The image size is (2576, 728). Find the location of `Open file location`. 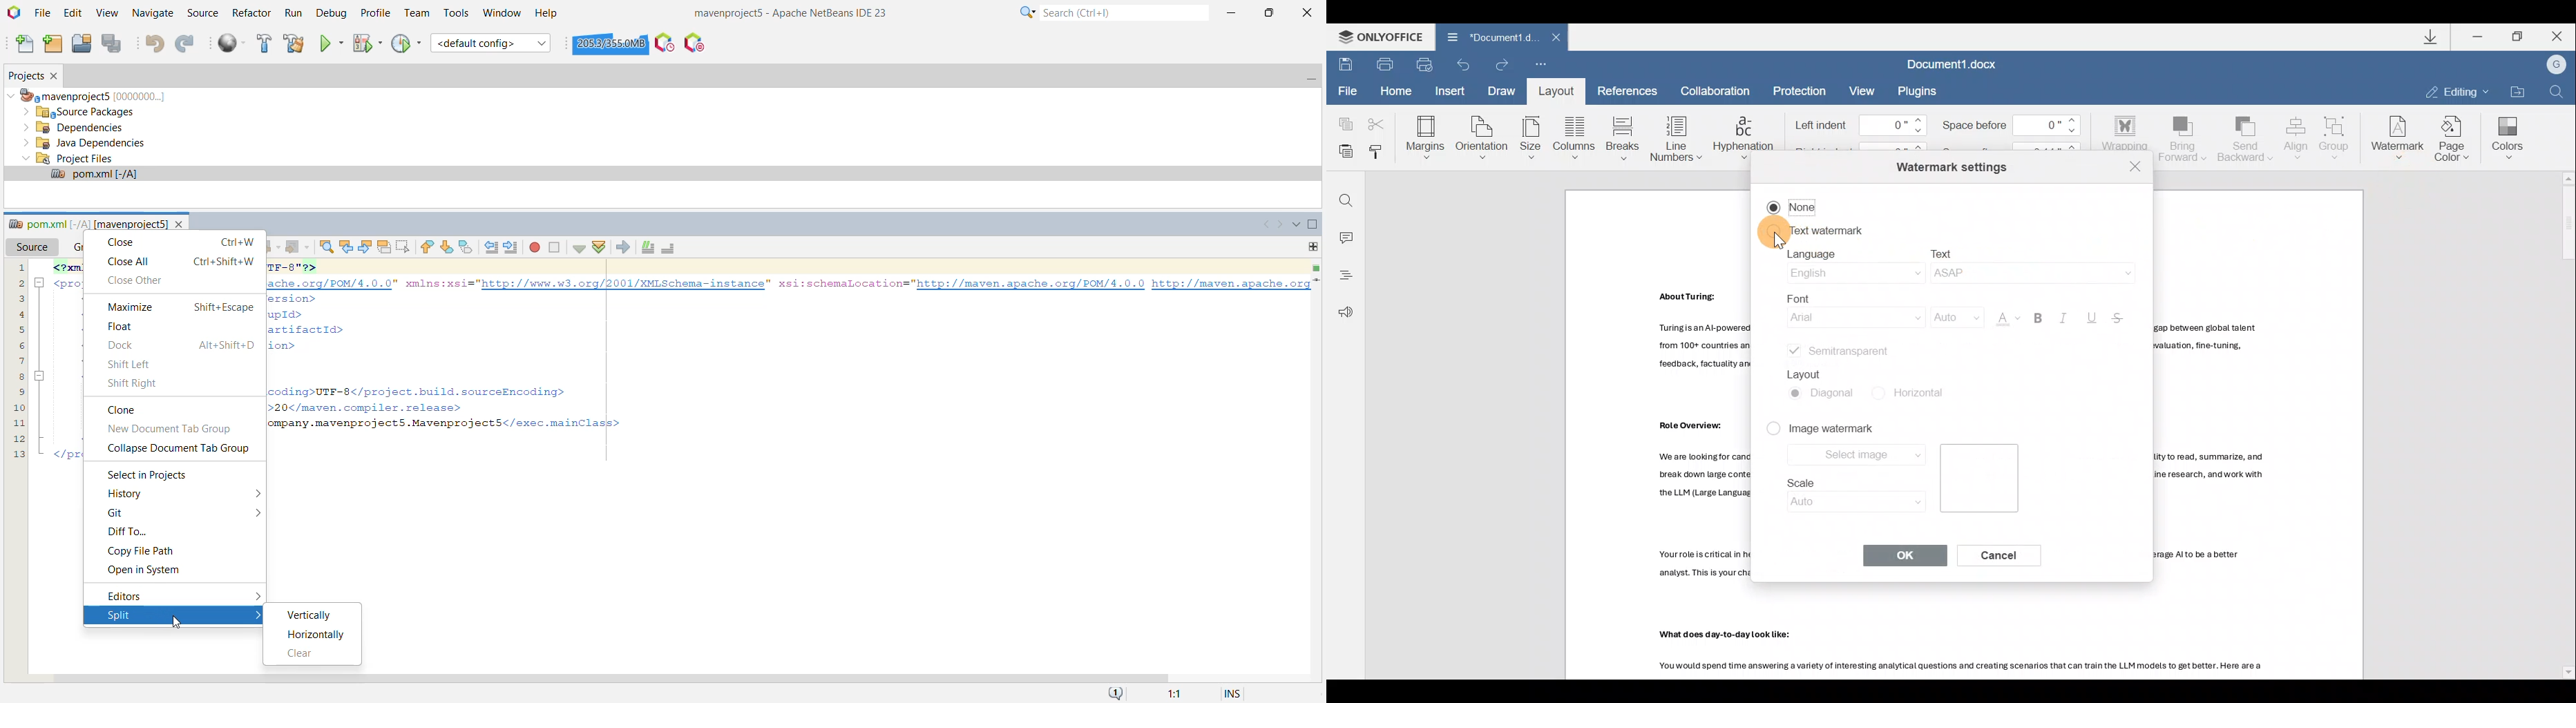

Open file location is located at coordinates (2515, 88).